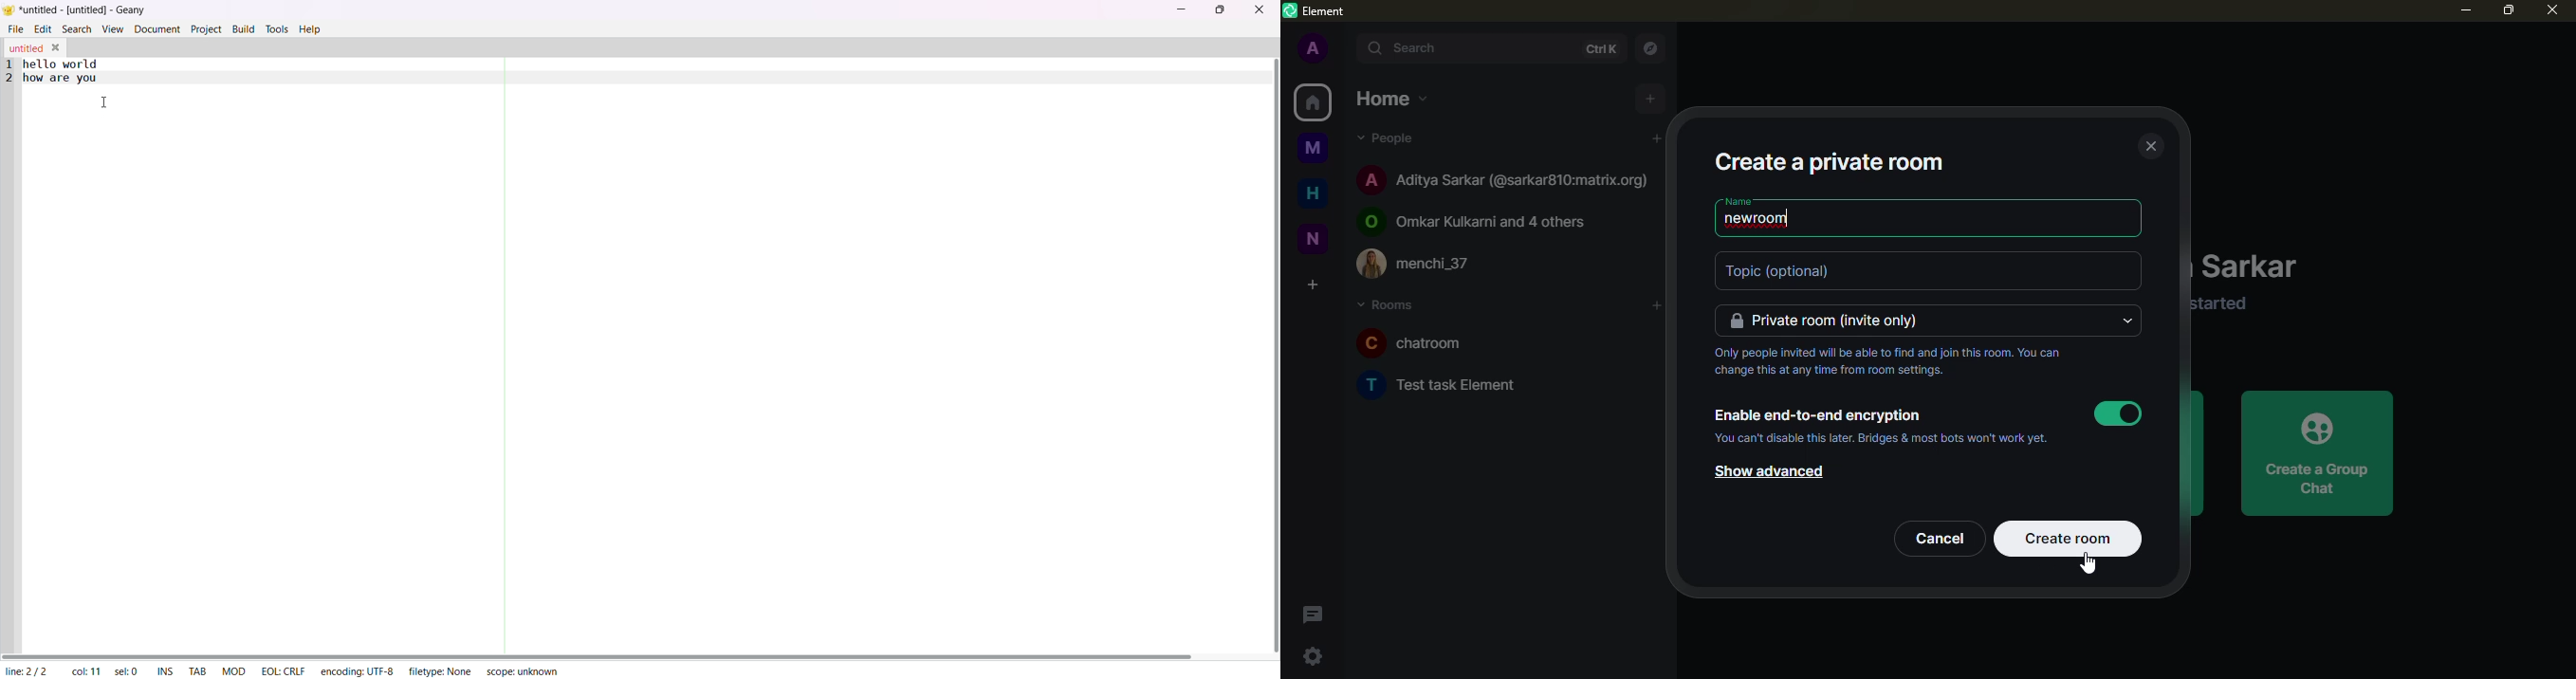  Describe the element at coordinates (1658, 139) in the screenshot. I see `add` at that location.